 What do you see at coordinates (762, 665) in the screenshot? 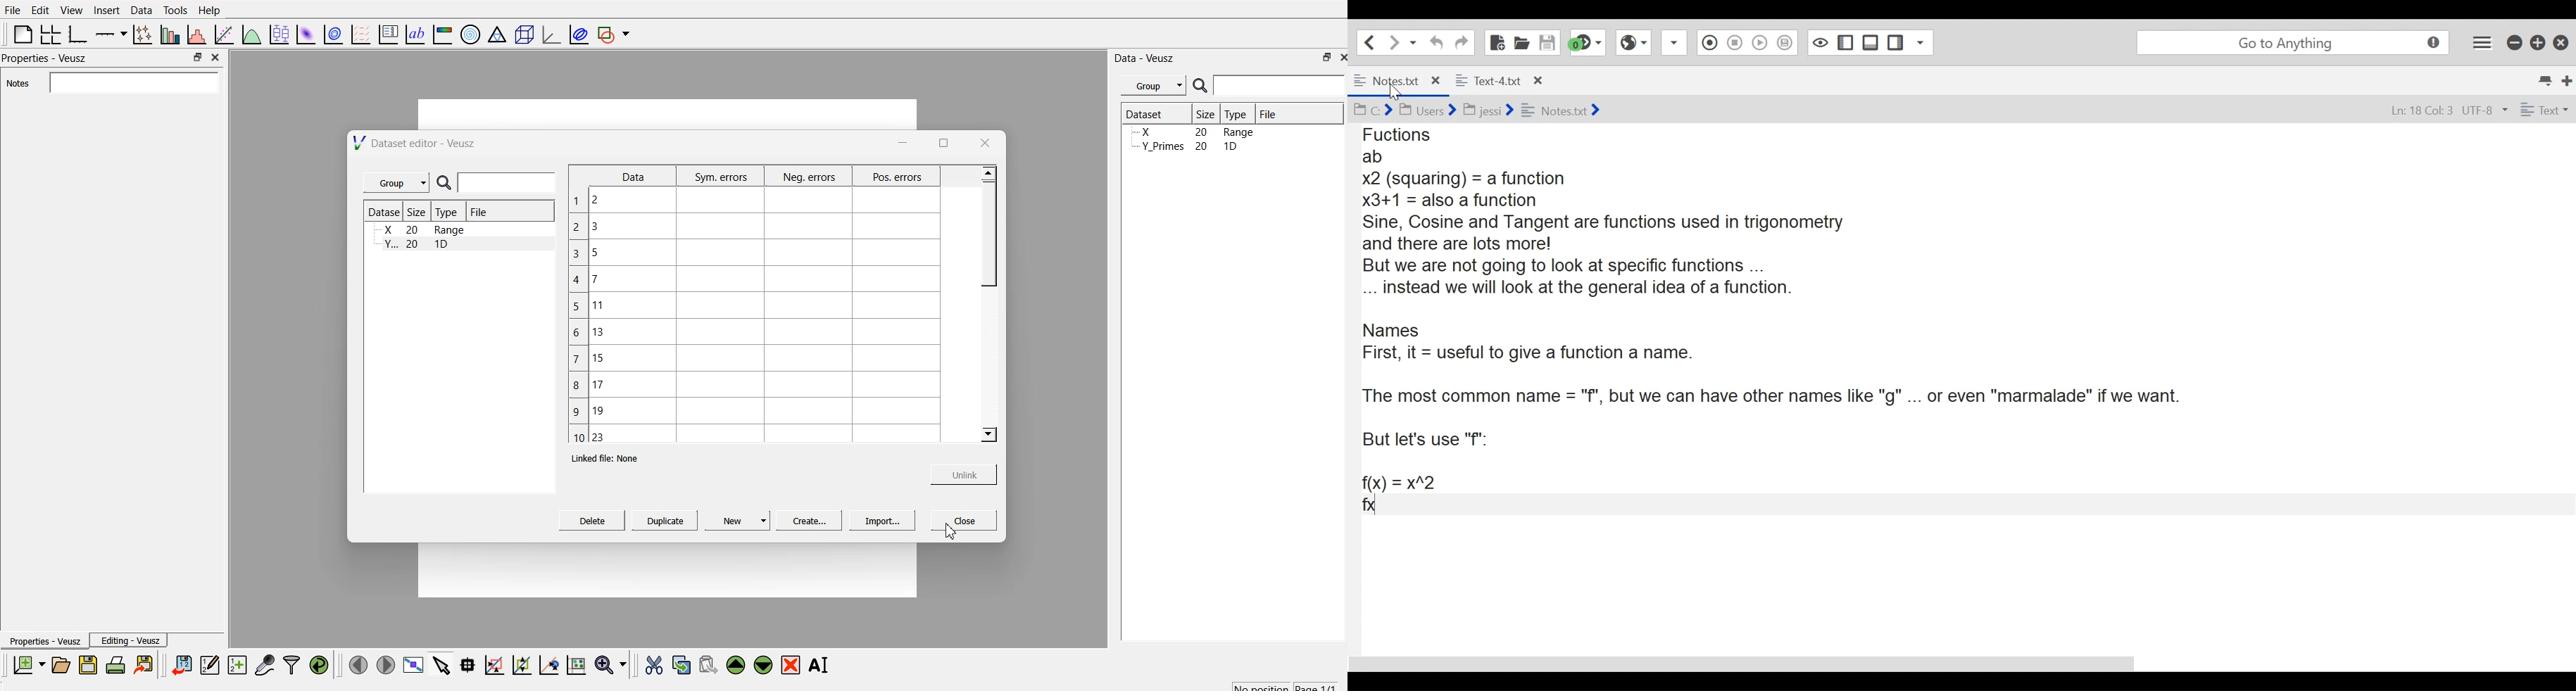
I see `move down the widget ` at bounding box center [762, 665].